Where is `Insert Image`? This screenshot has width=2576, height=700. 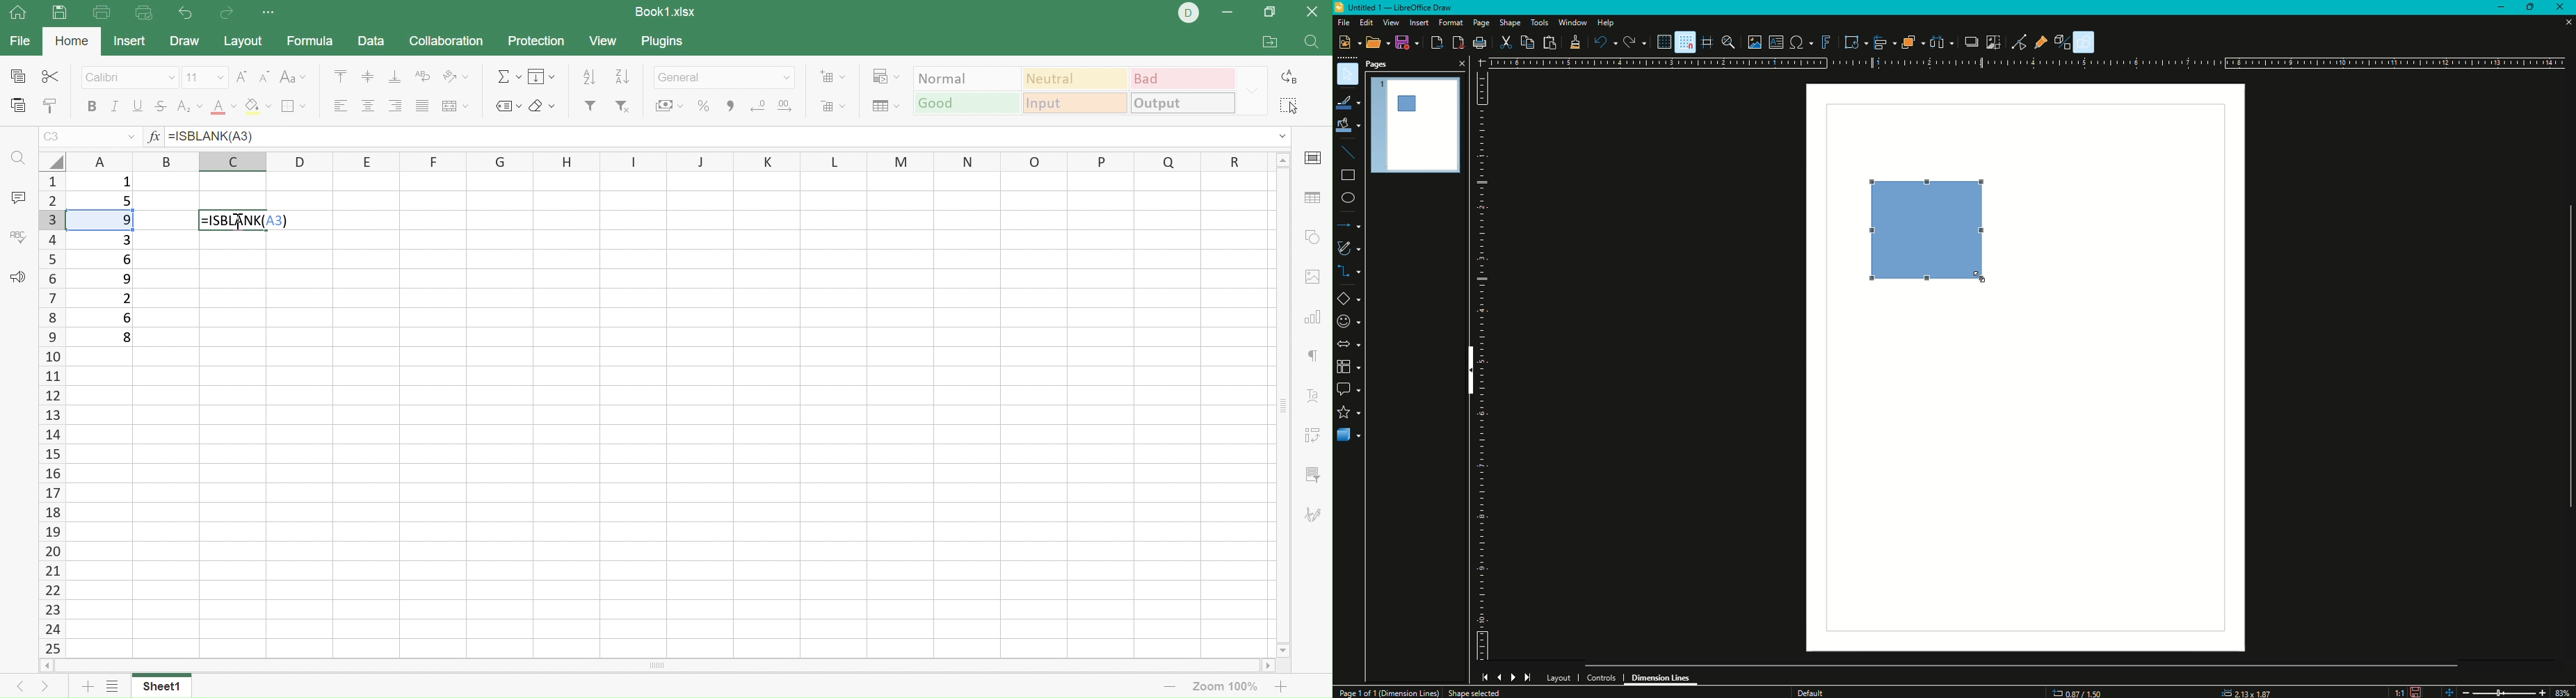 Insert Image is located at coordinates (1755, 42).